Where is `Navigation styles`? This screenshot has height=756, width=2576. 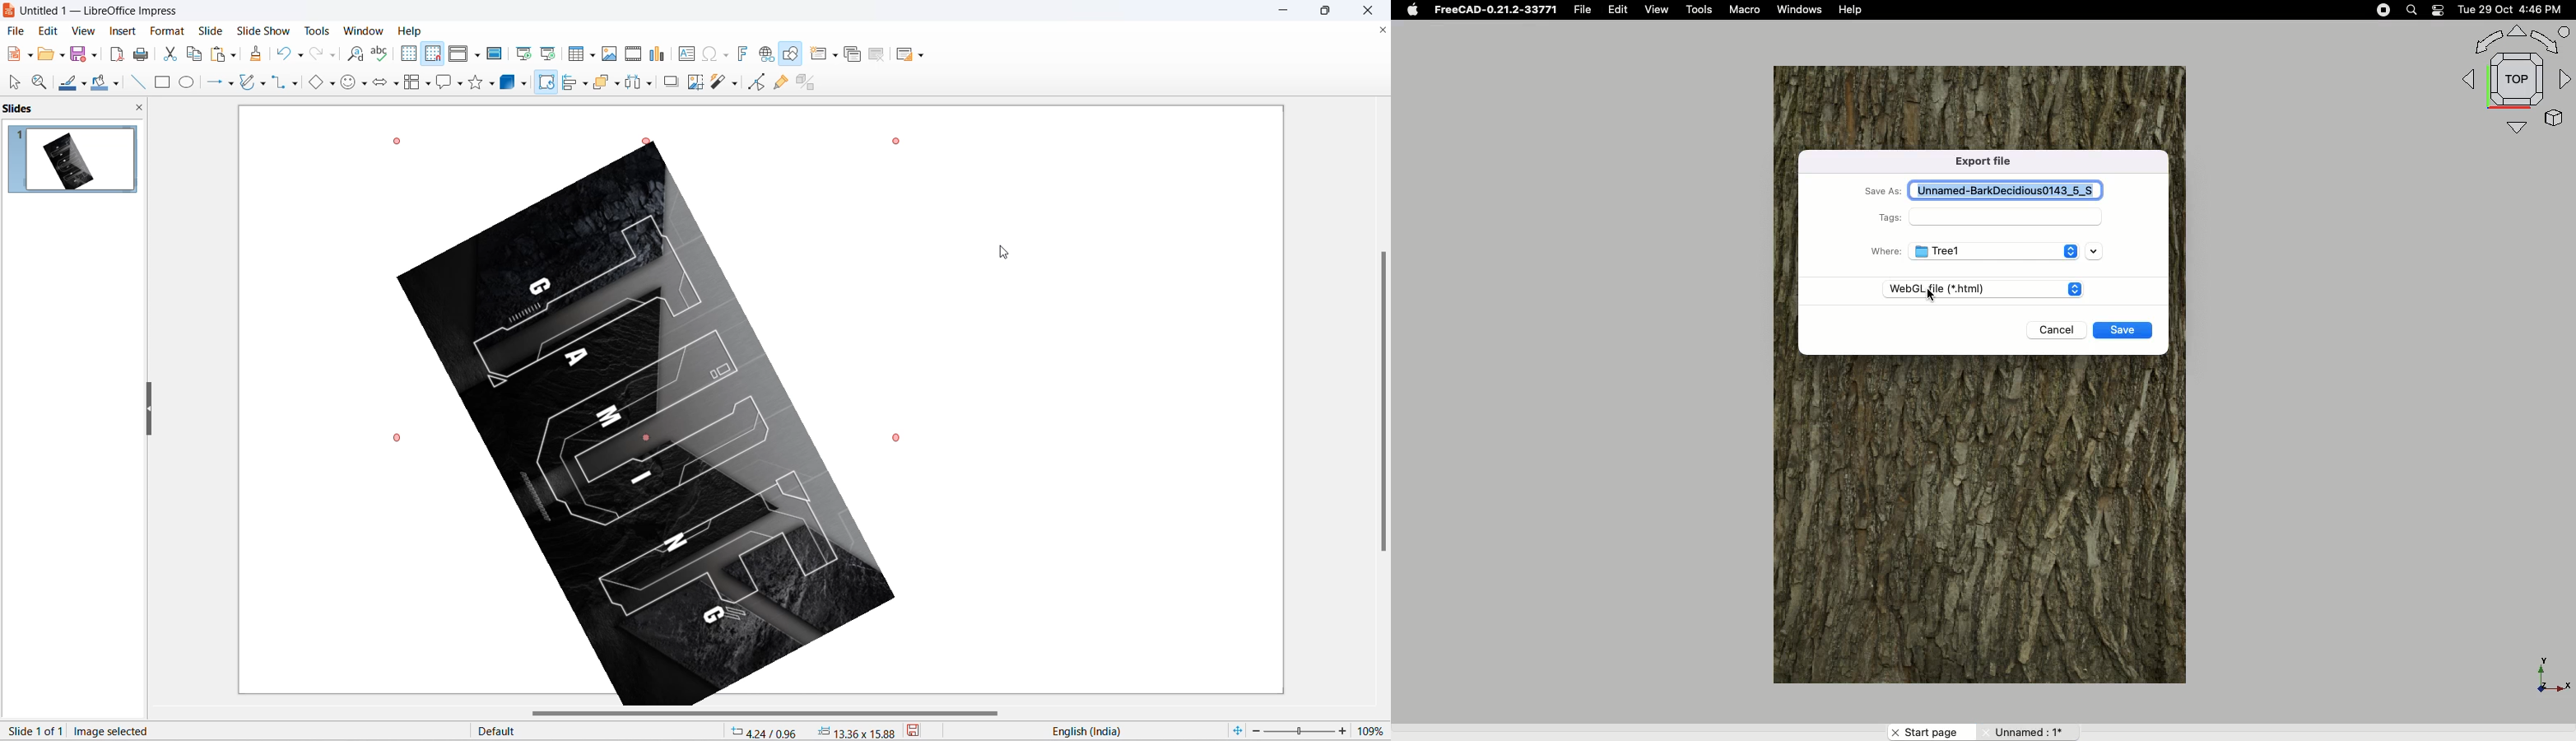 Navigation styles is located at coordinates (2513, 79).